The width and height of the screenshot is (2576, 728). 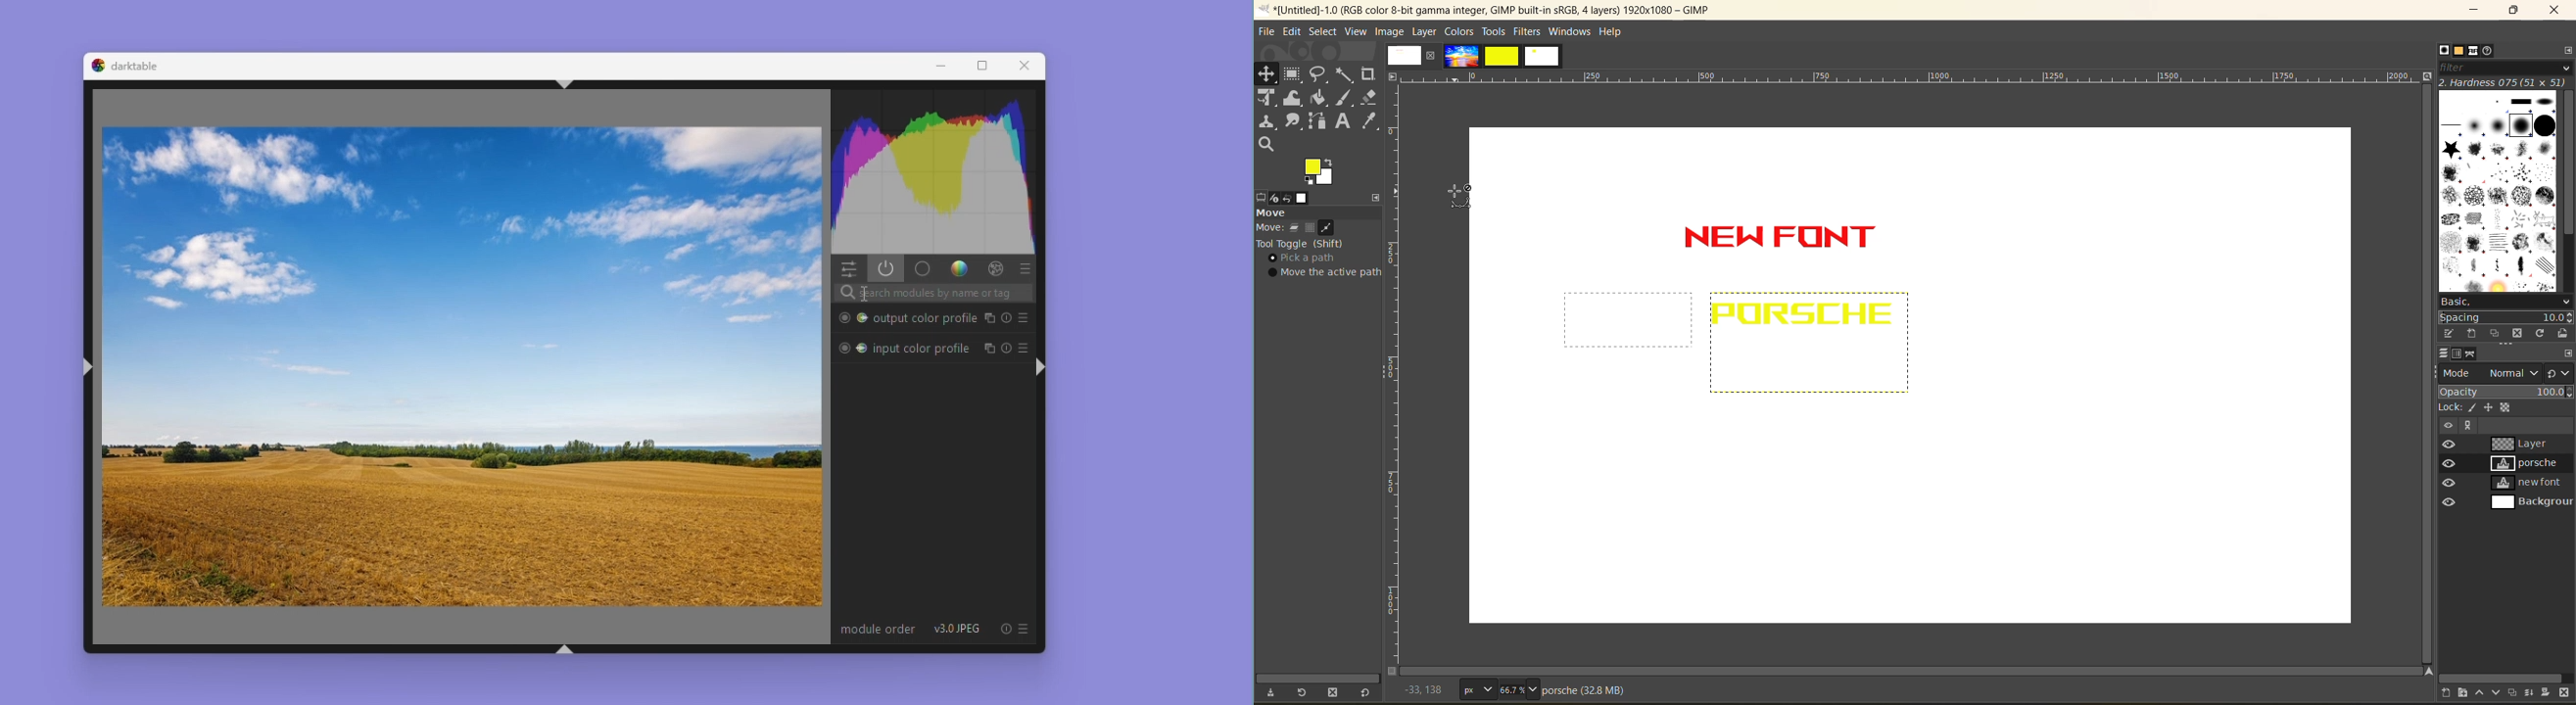 I want to click on create a brush, so click(x=2464, y=333).